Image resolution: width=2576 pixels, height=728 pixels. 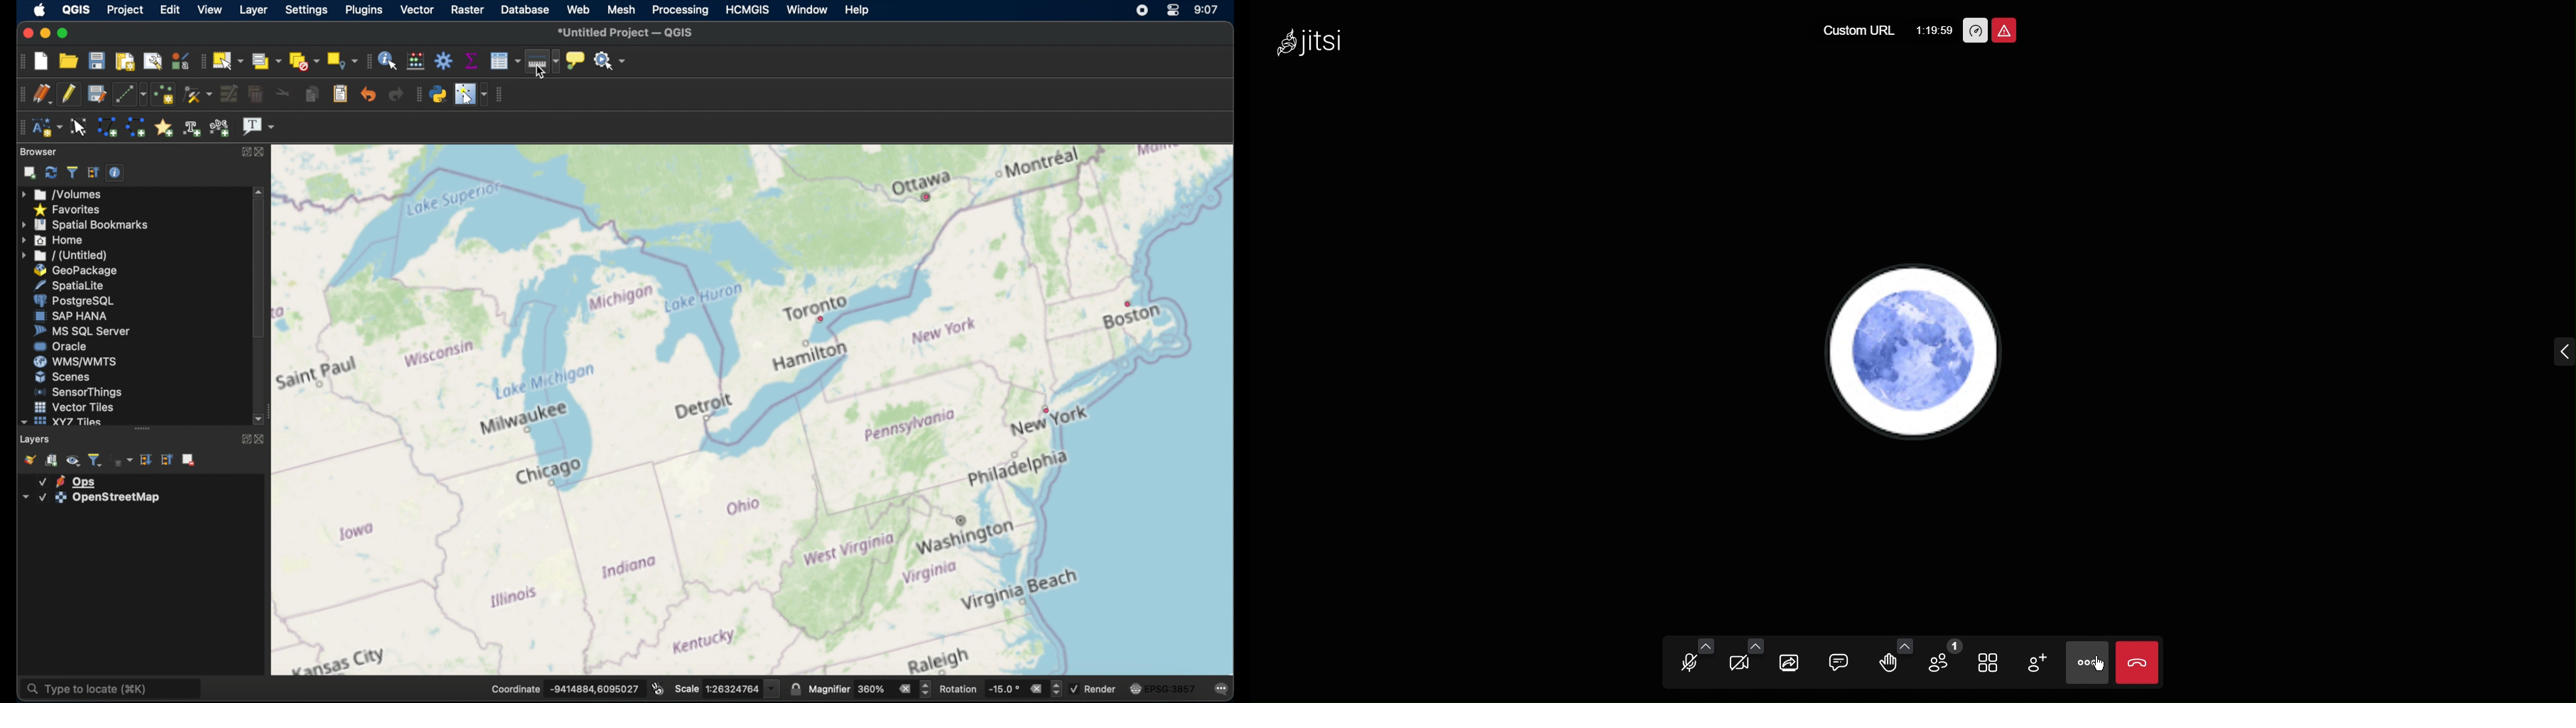 I want to click on select by location, so click(x=341, y=61).